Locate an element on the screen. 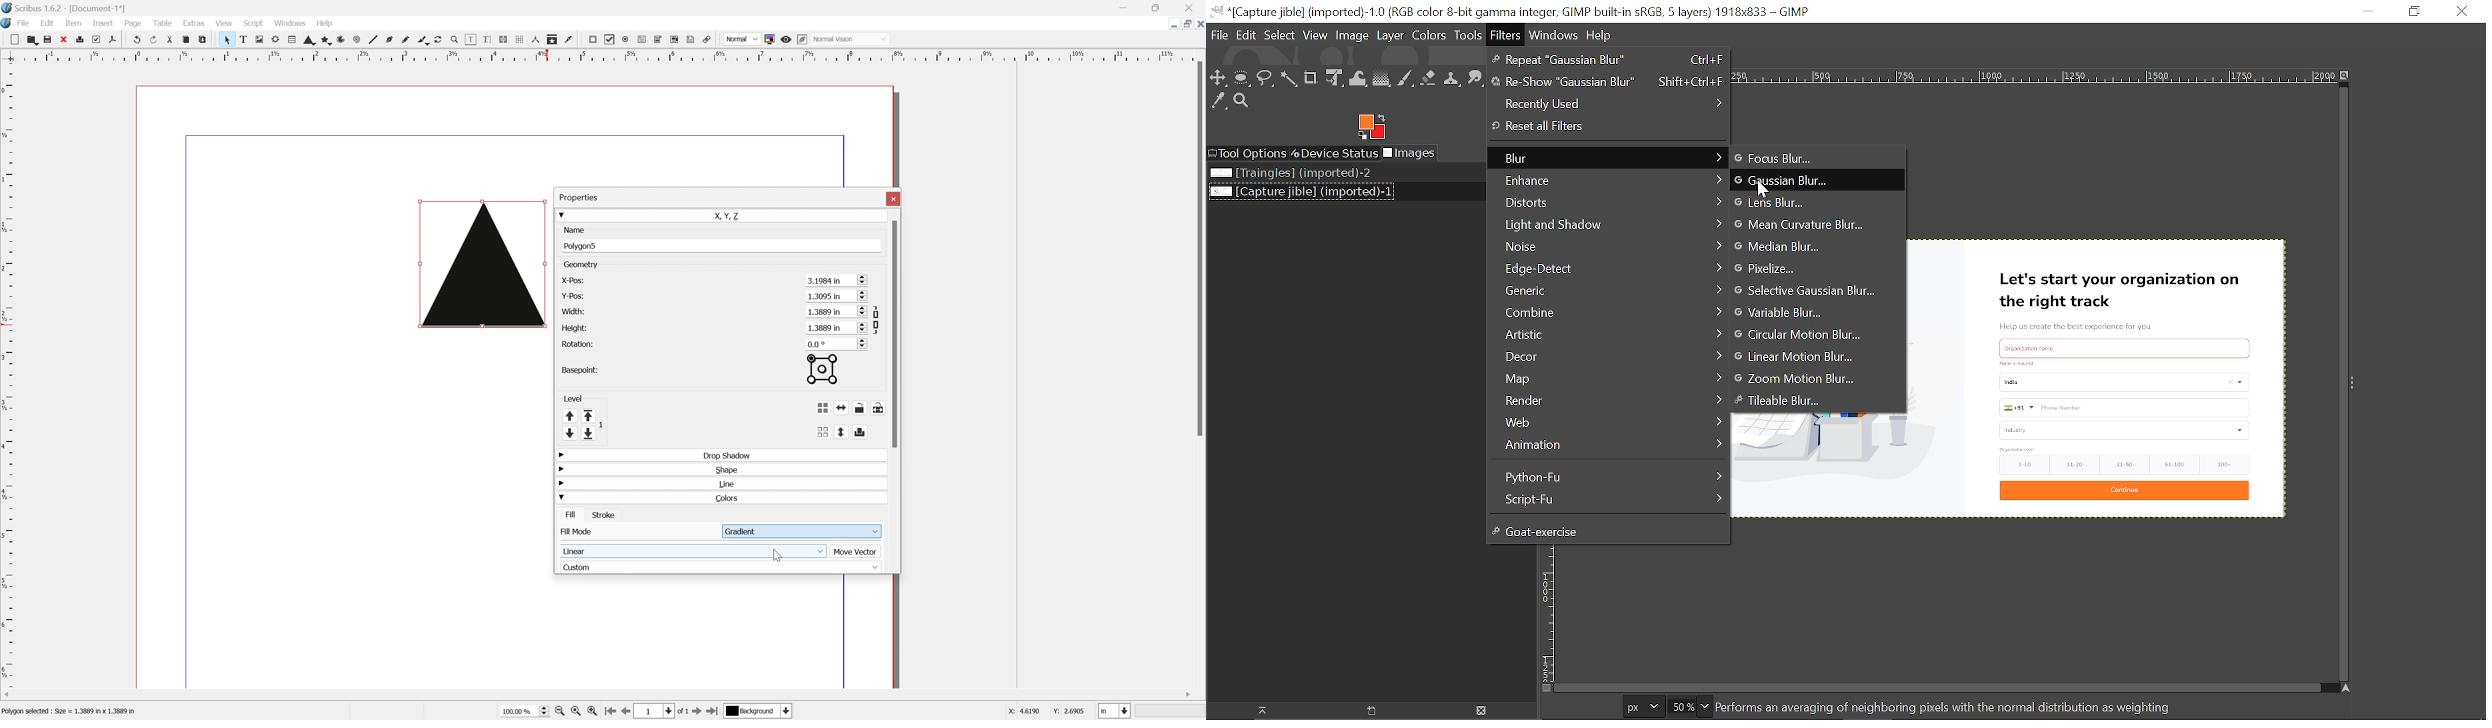 Image resolution: width=2492 pixels, height=728 pixels. Edit in preview mode is located at coordinates (802, 40).